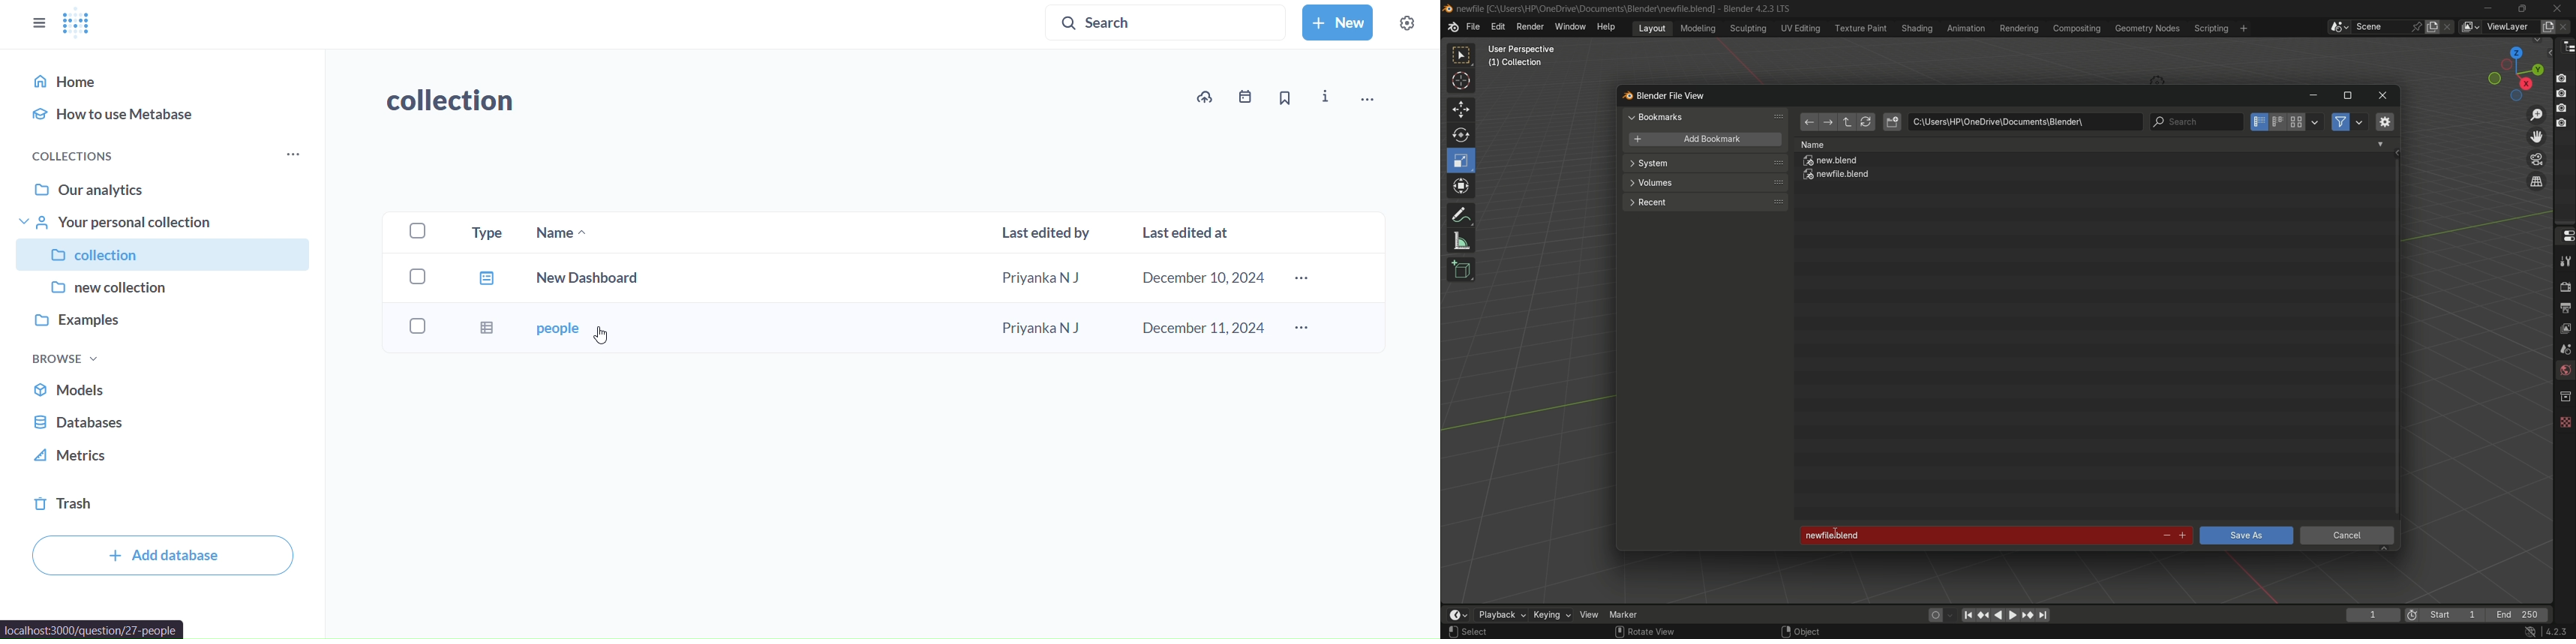 The height and width of the screenshot is (644, 2576). I want to click on Las edited by, so click(1042, 234).